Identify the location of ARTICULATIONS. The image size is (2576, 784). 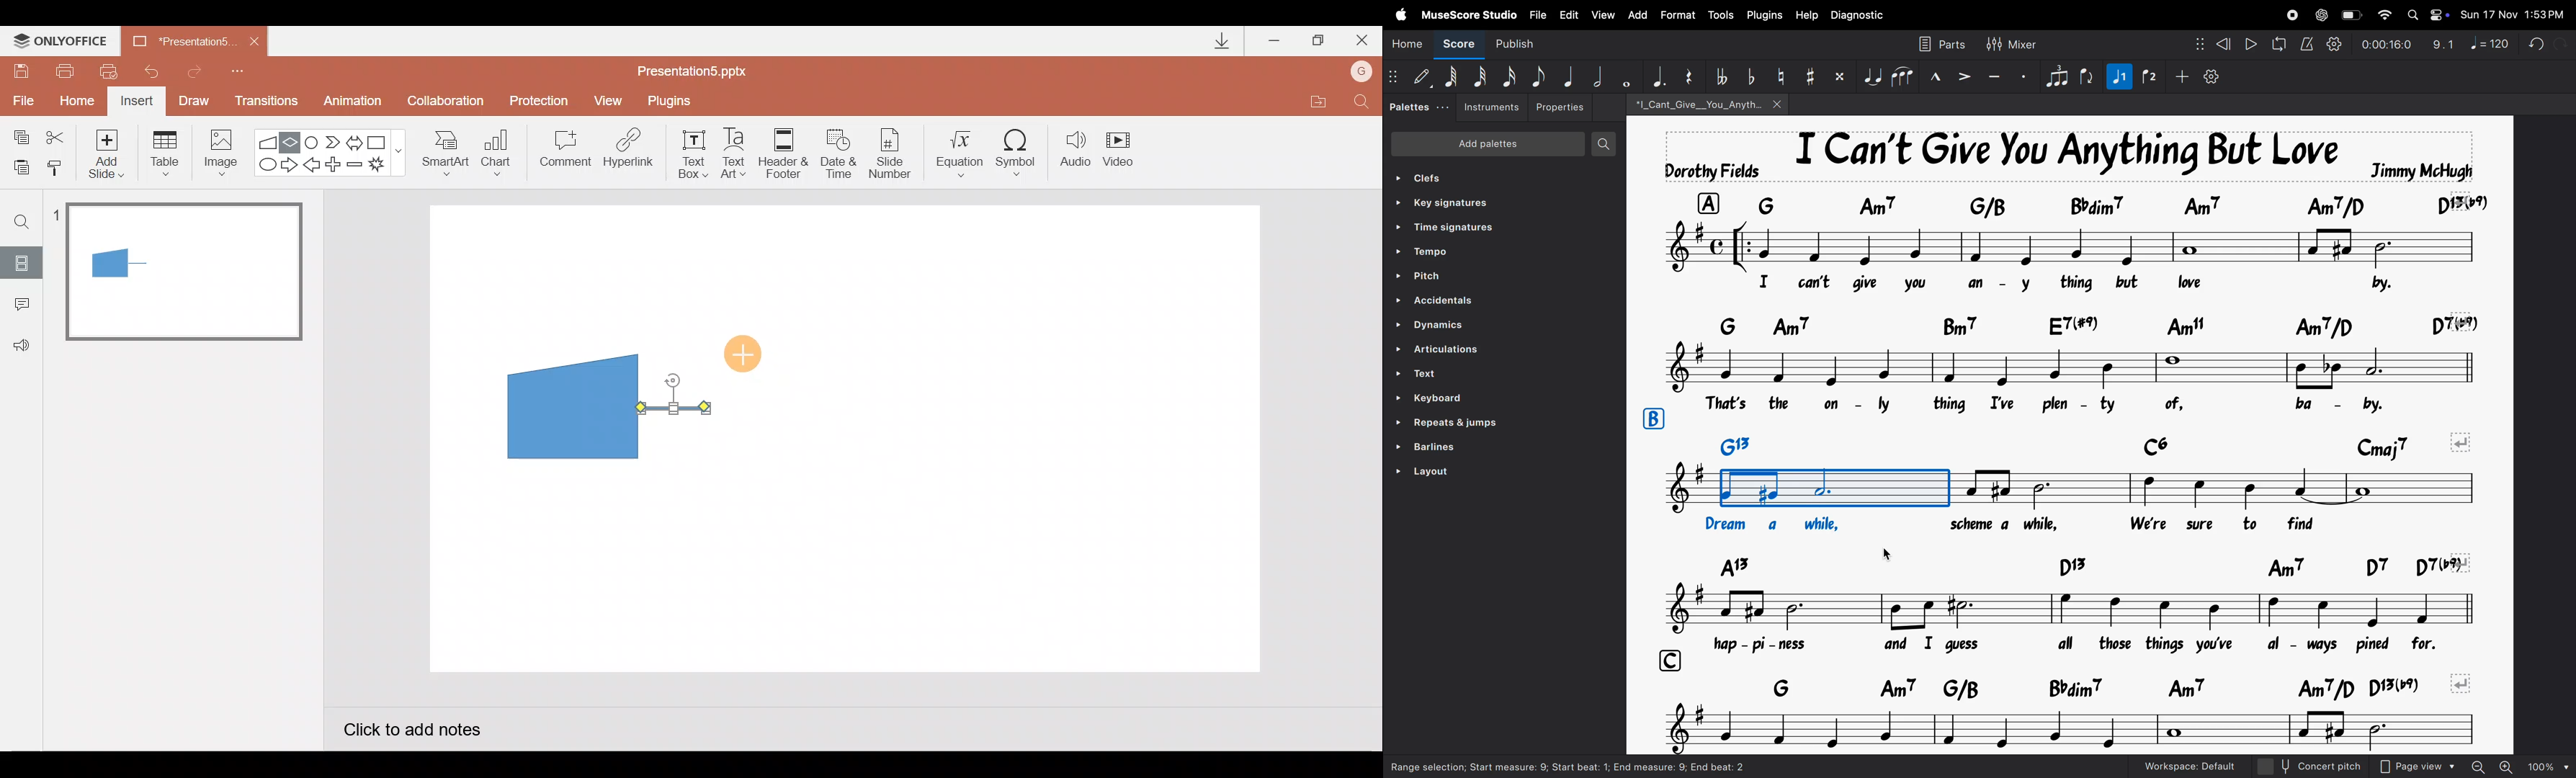
(1440, 350).